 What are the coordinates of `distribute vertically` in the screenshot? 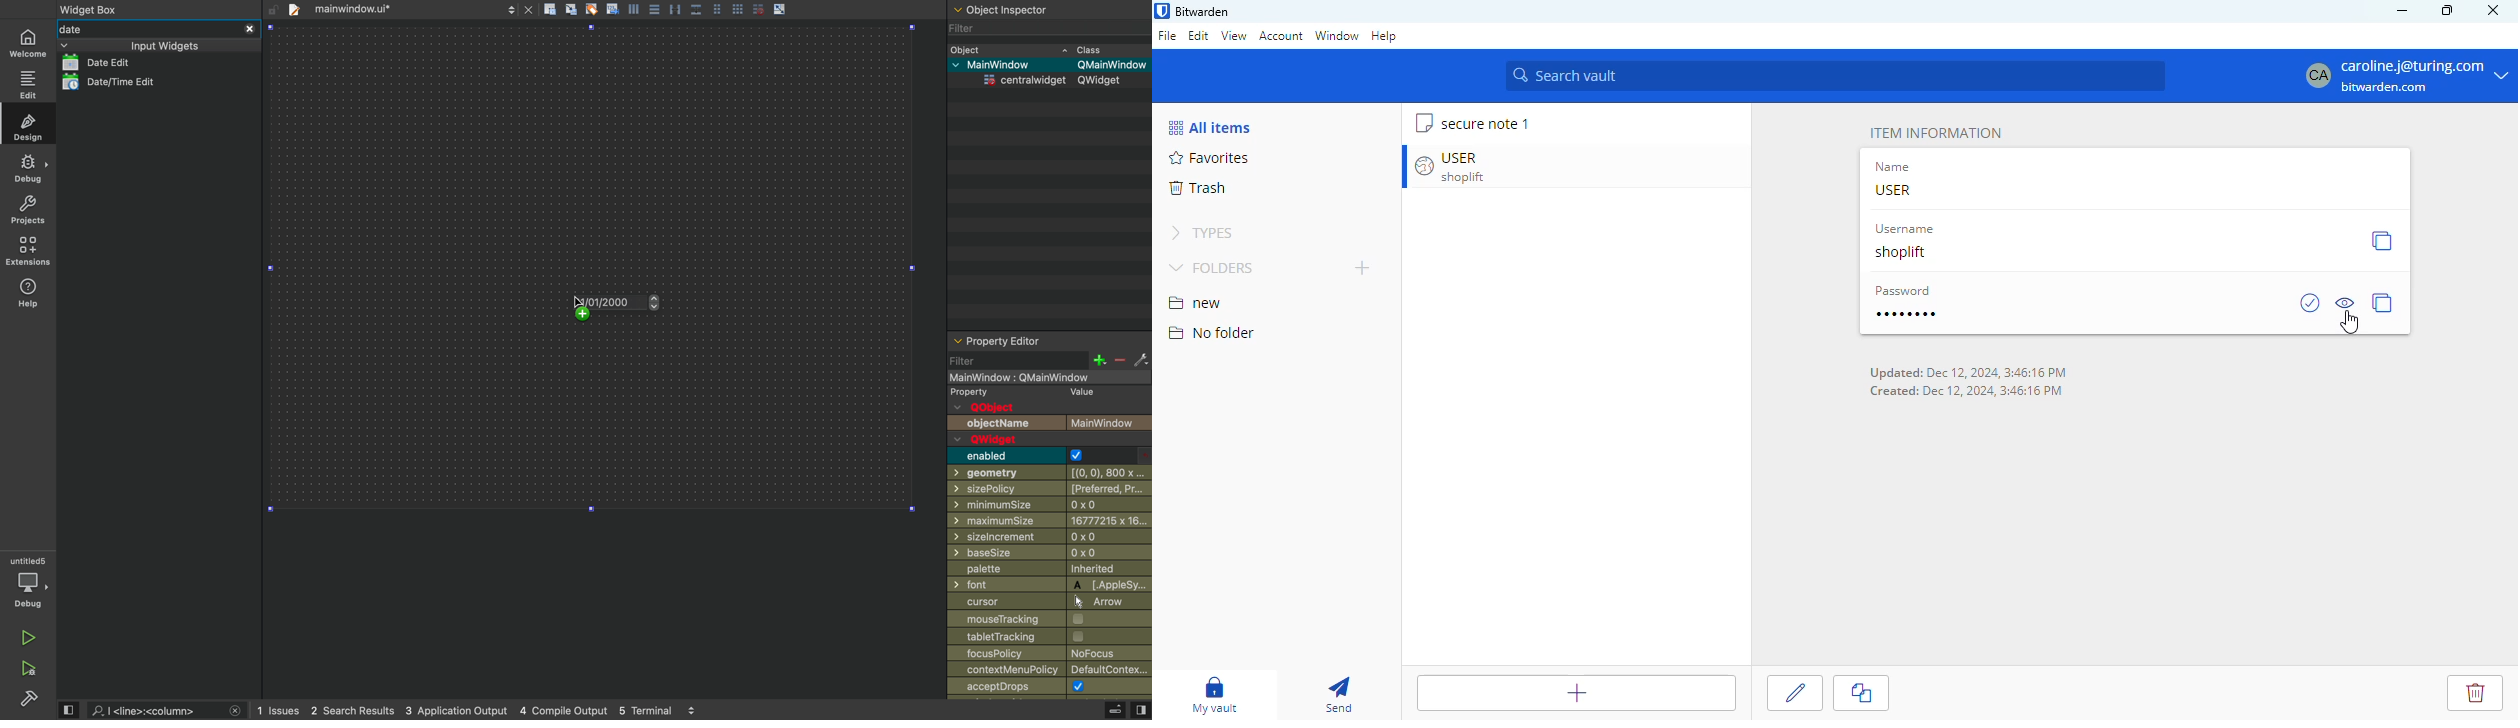 It's located at (696, 8).